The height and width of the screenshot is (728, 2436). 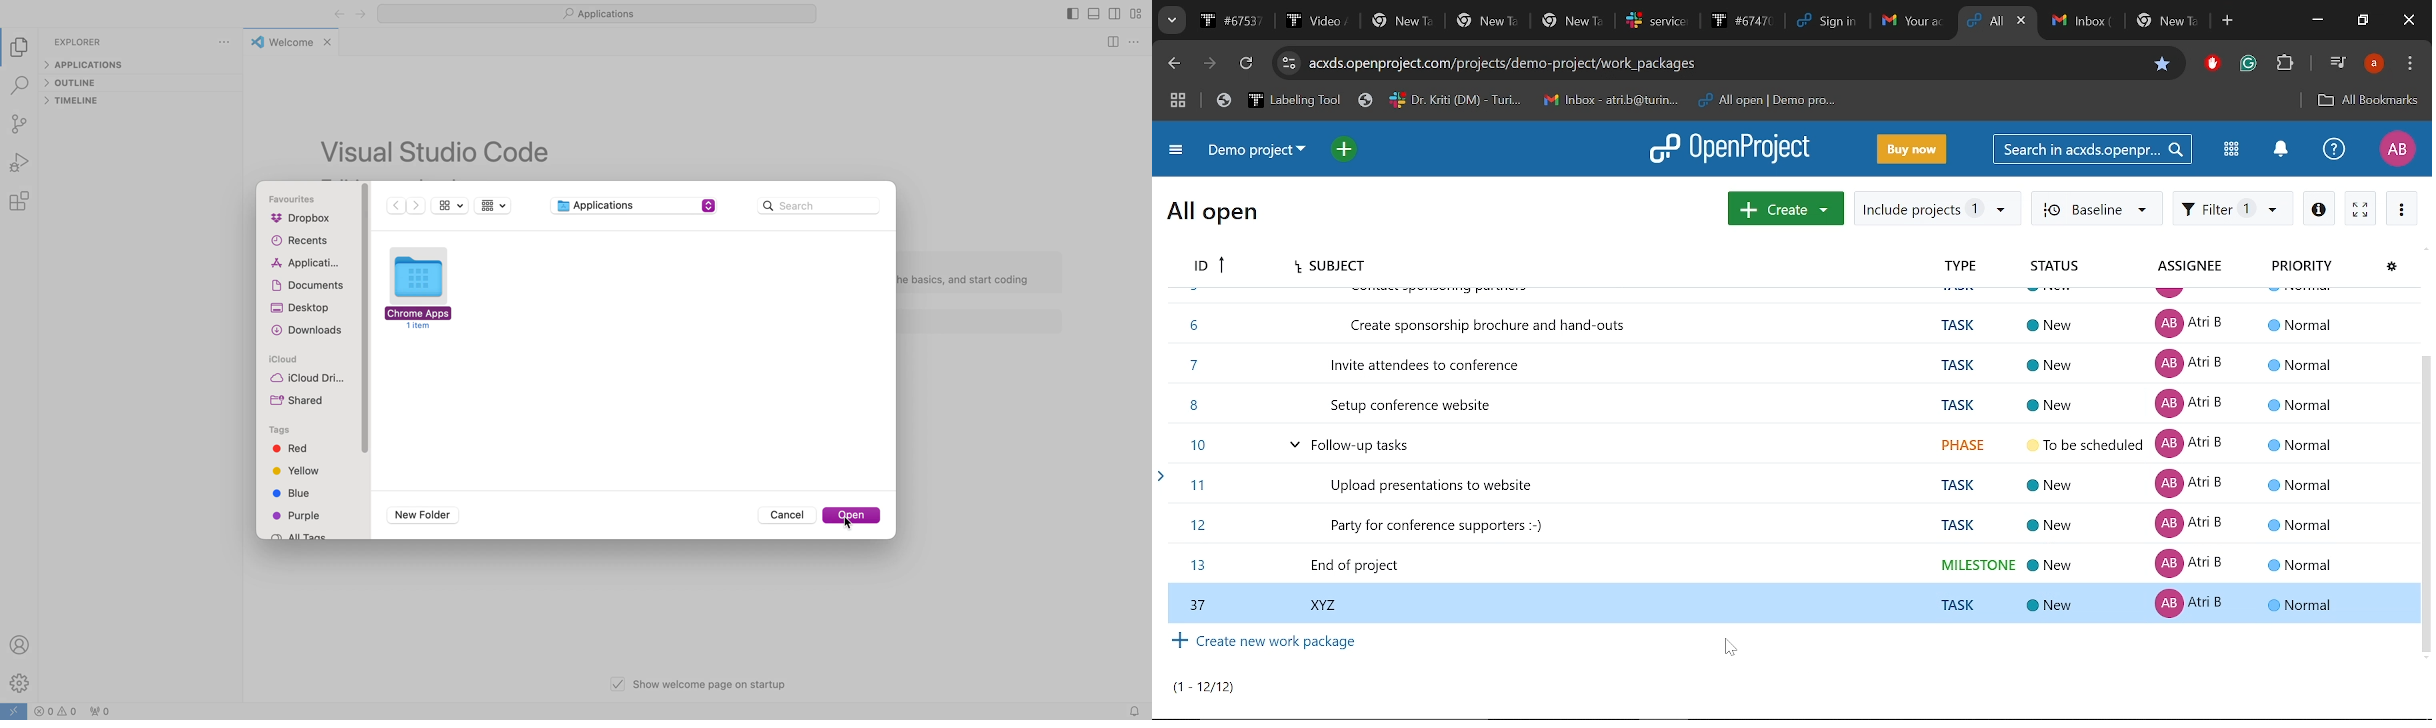 What do you see at coordinates (22, 200) in the screenshot?
I see `extension` at bounding box center [22, 200].